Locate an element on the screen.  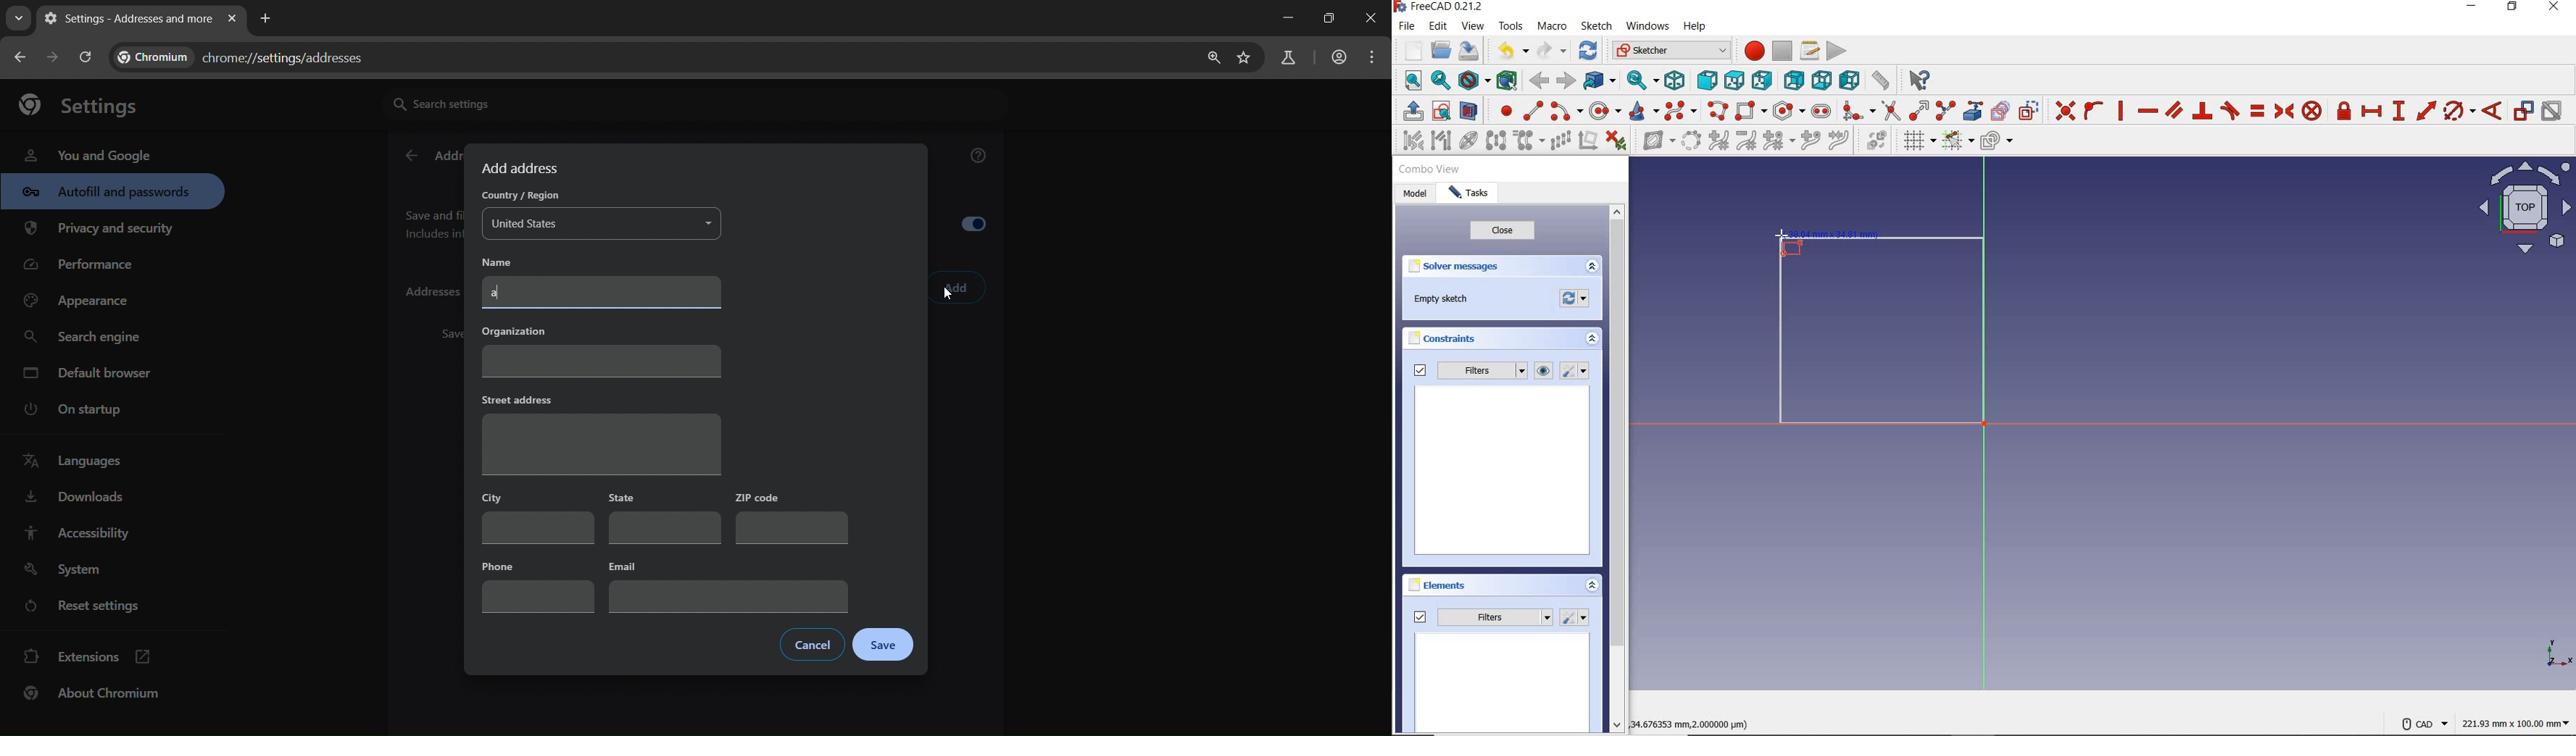
switch virtual space is located at coordinates (1874, 143).